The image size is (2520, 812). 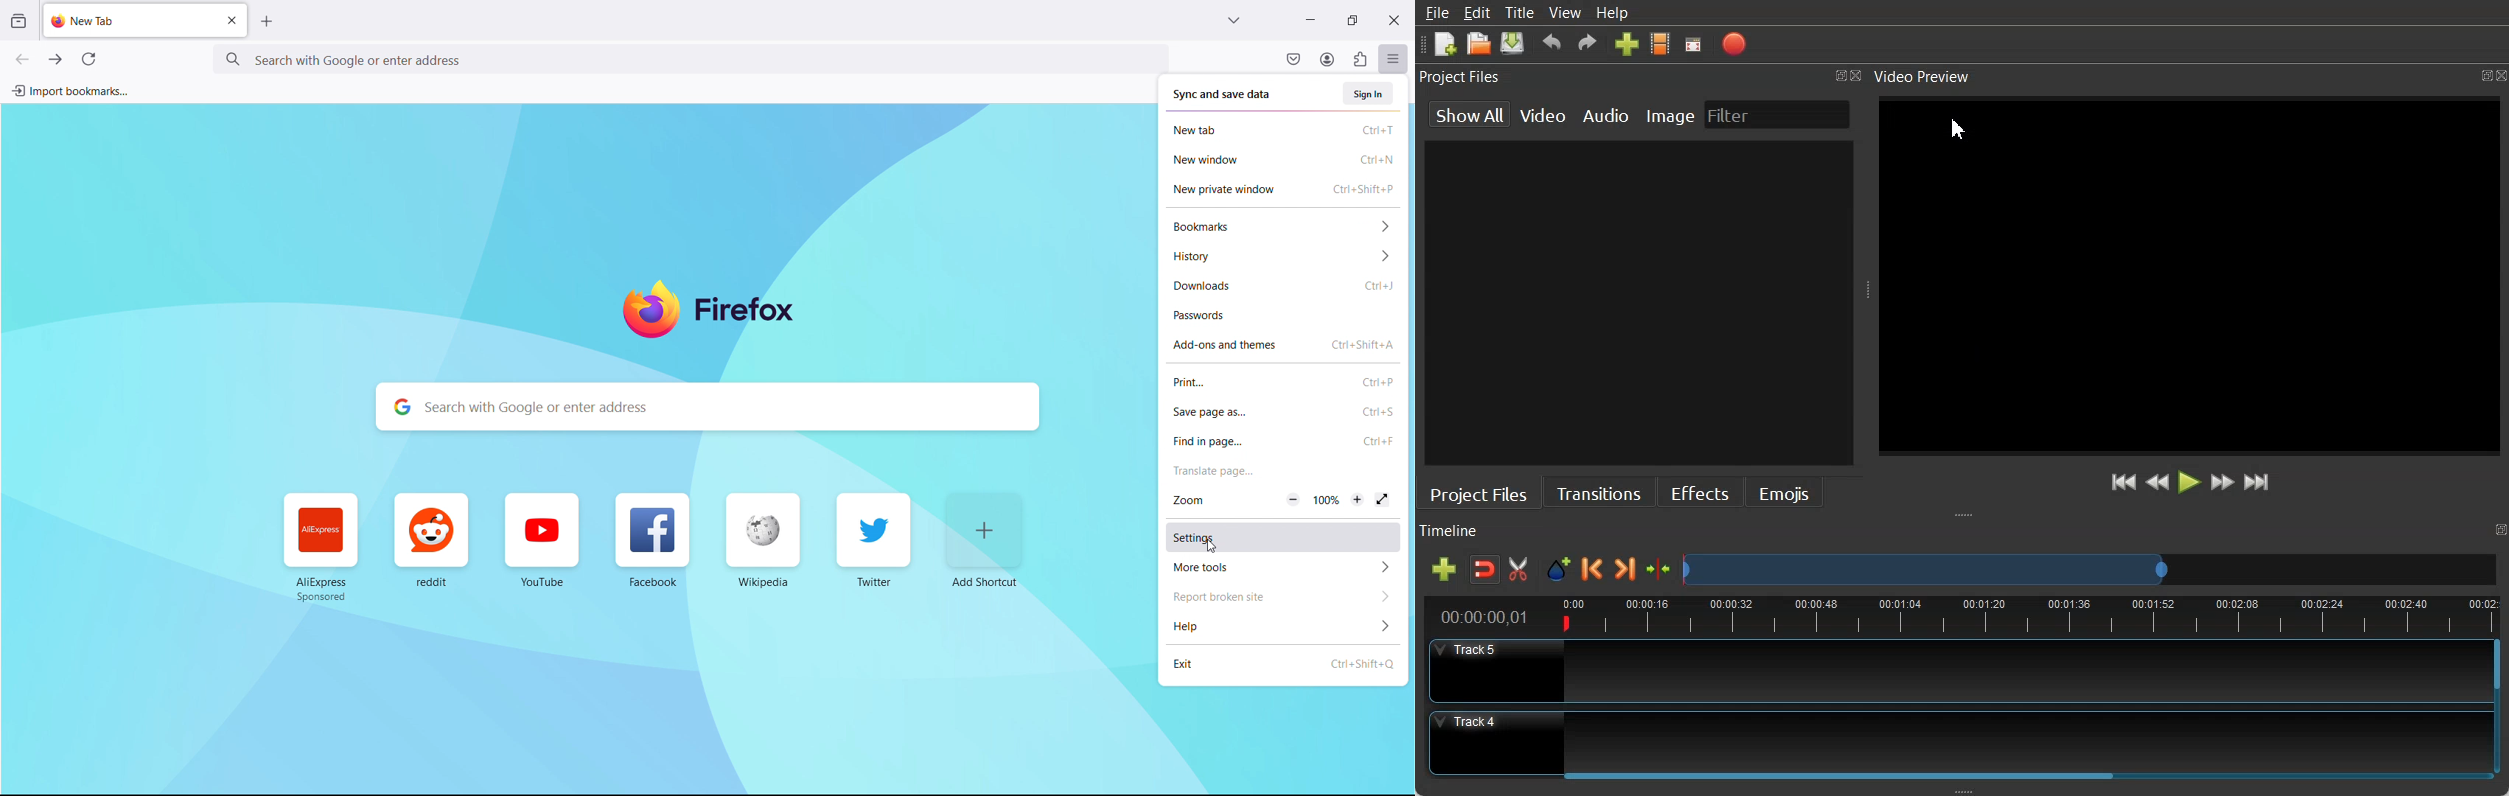 I want to click on Export Video, so click(x=1735, y=43).